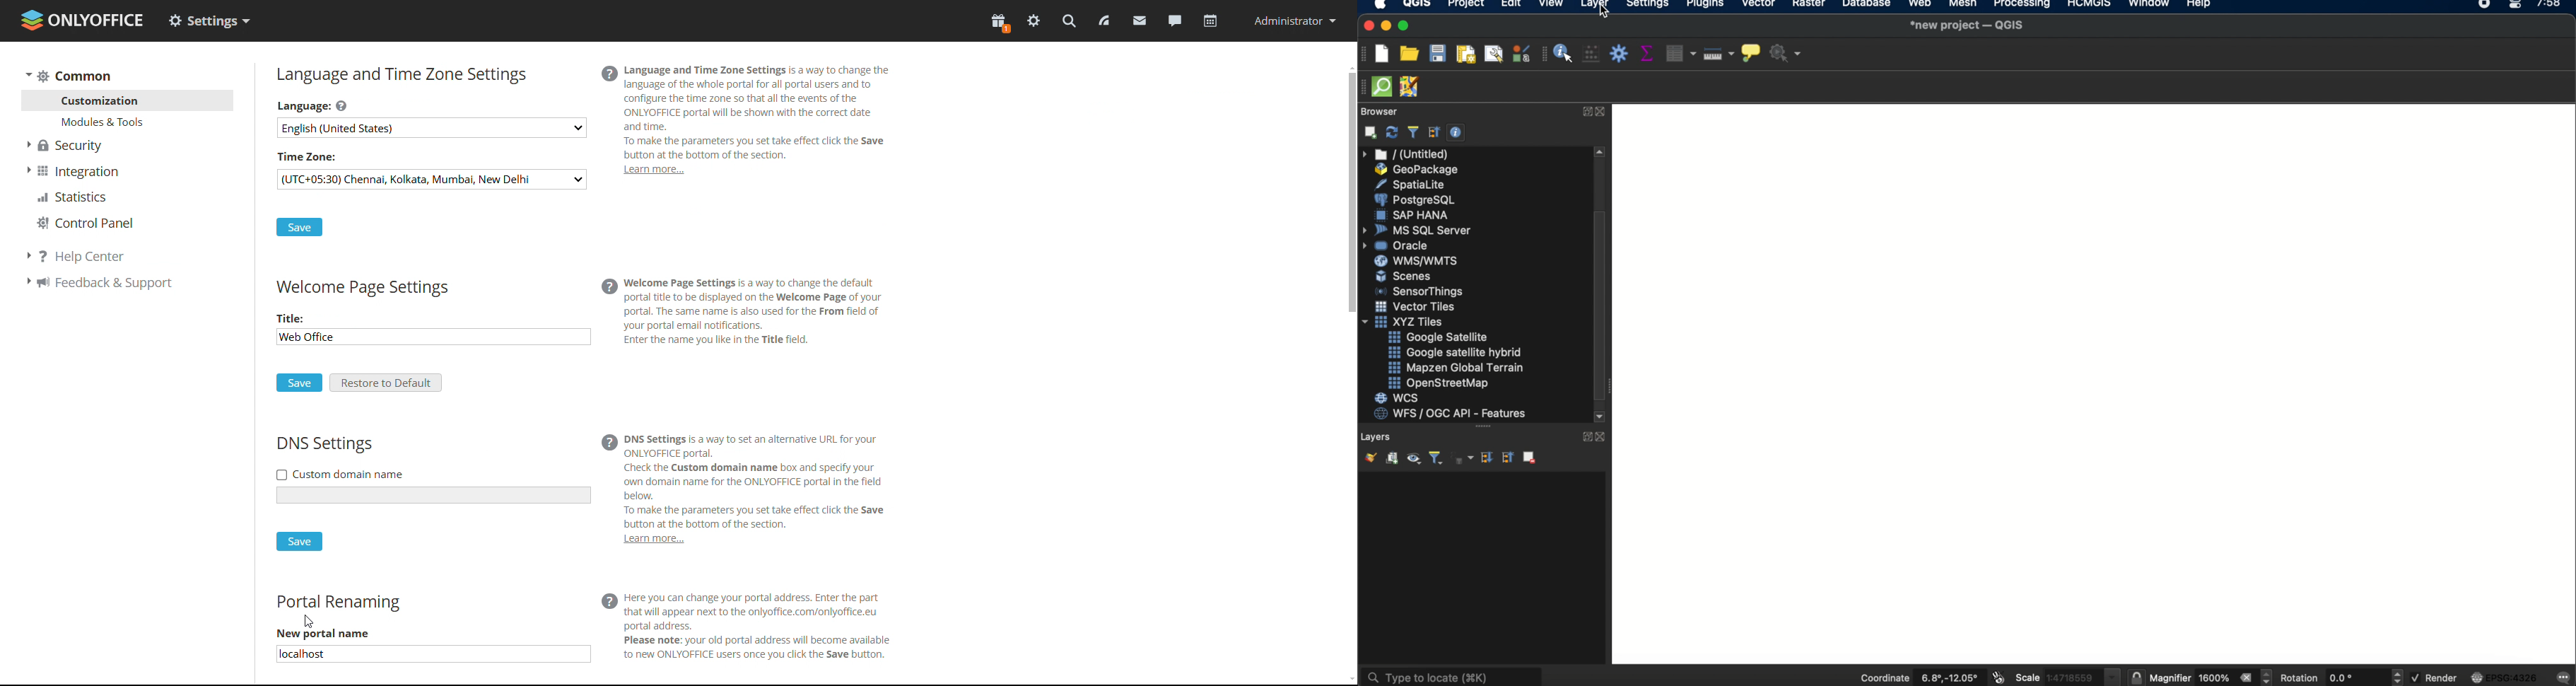 The height and width of the screenshot is (700, 2576). What do you see at coordinates (1522, 53) in the screenshot?
I see `style manager` at bounding box center [1522, 53].